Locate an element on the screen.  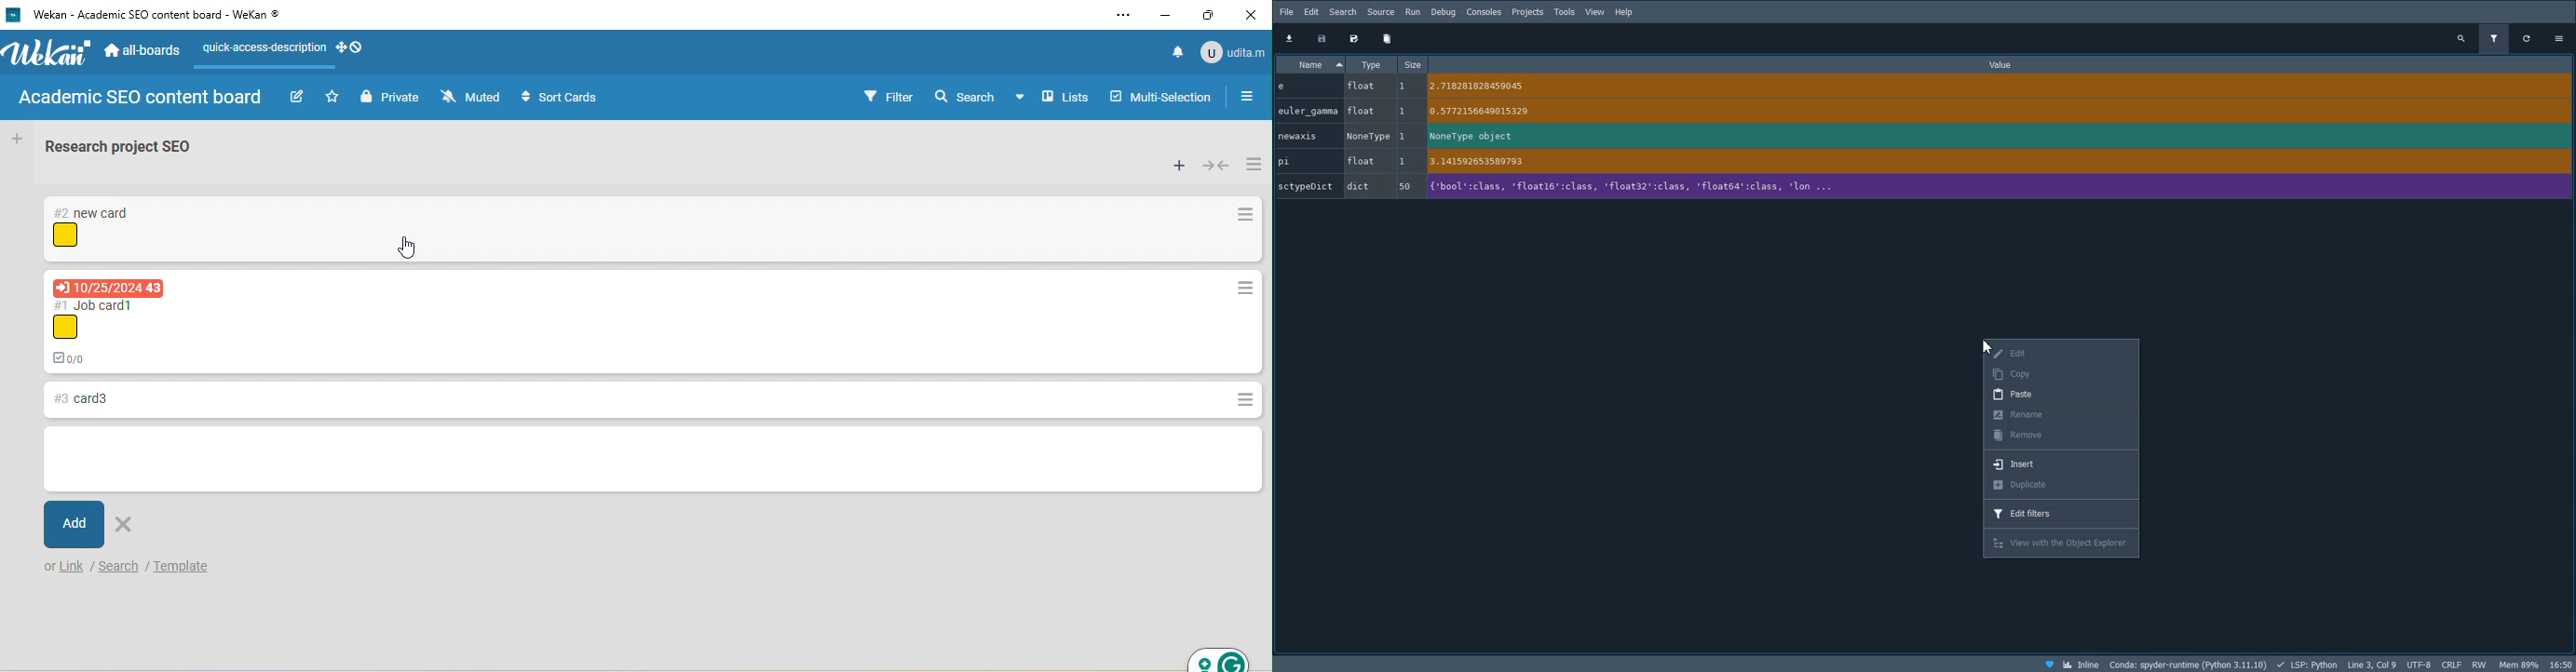
View is located at coordinates (1595, 11).